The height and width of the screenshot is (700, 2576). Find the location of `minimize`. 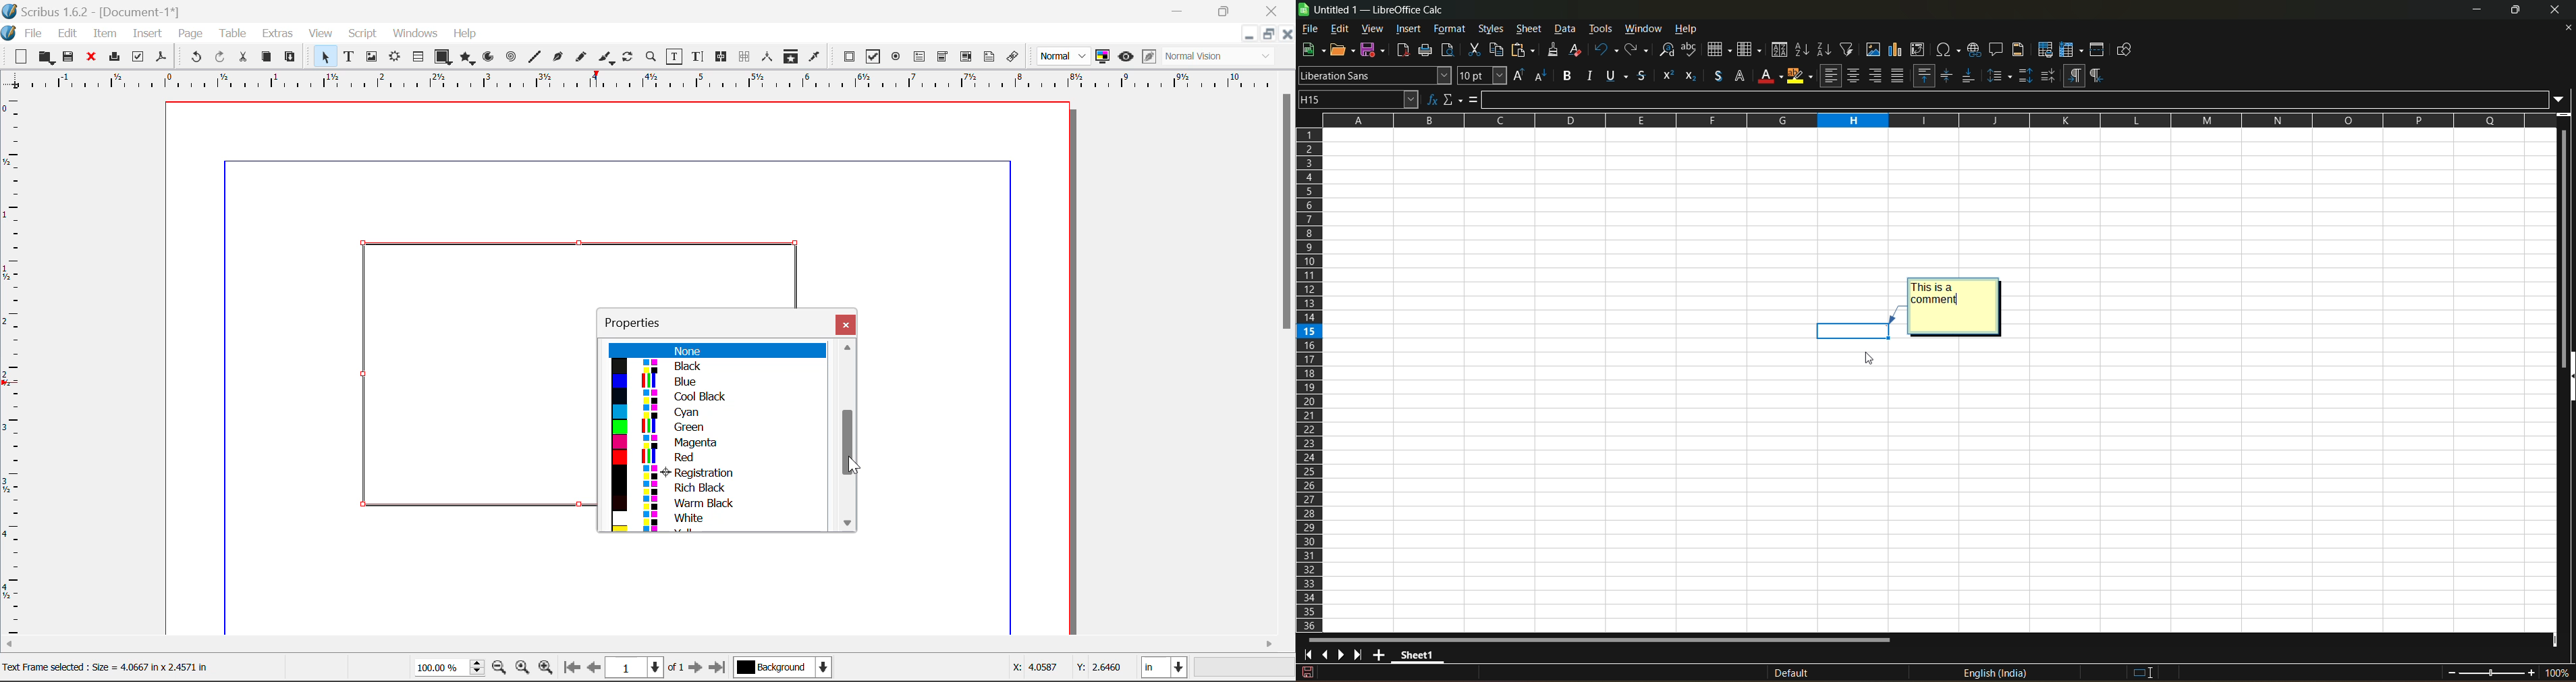

minimize is located at coordinates (2482, 11).